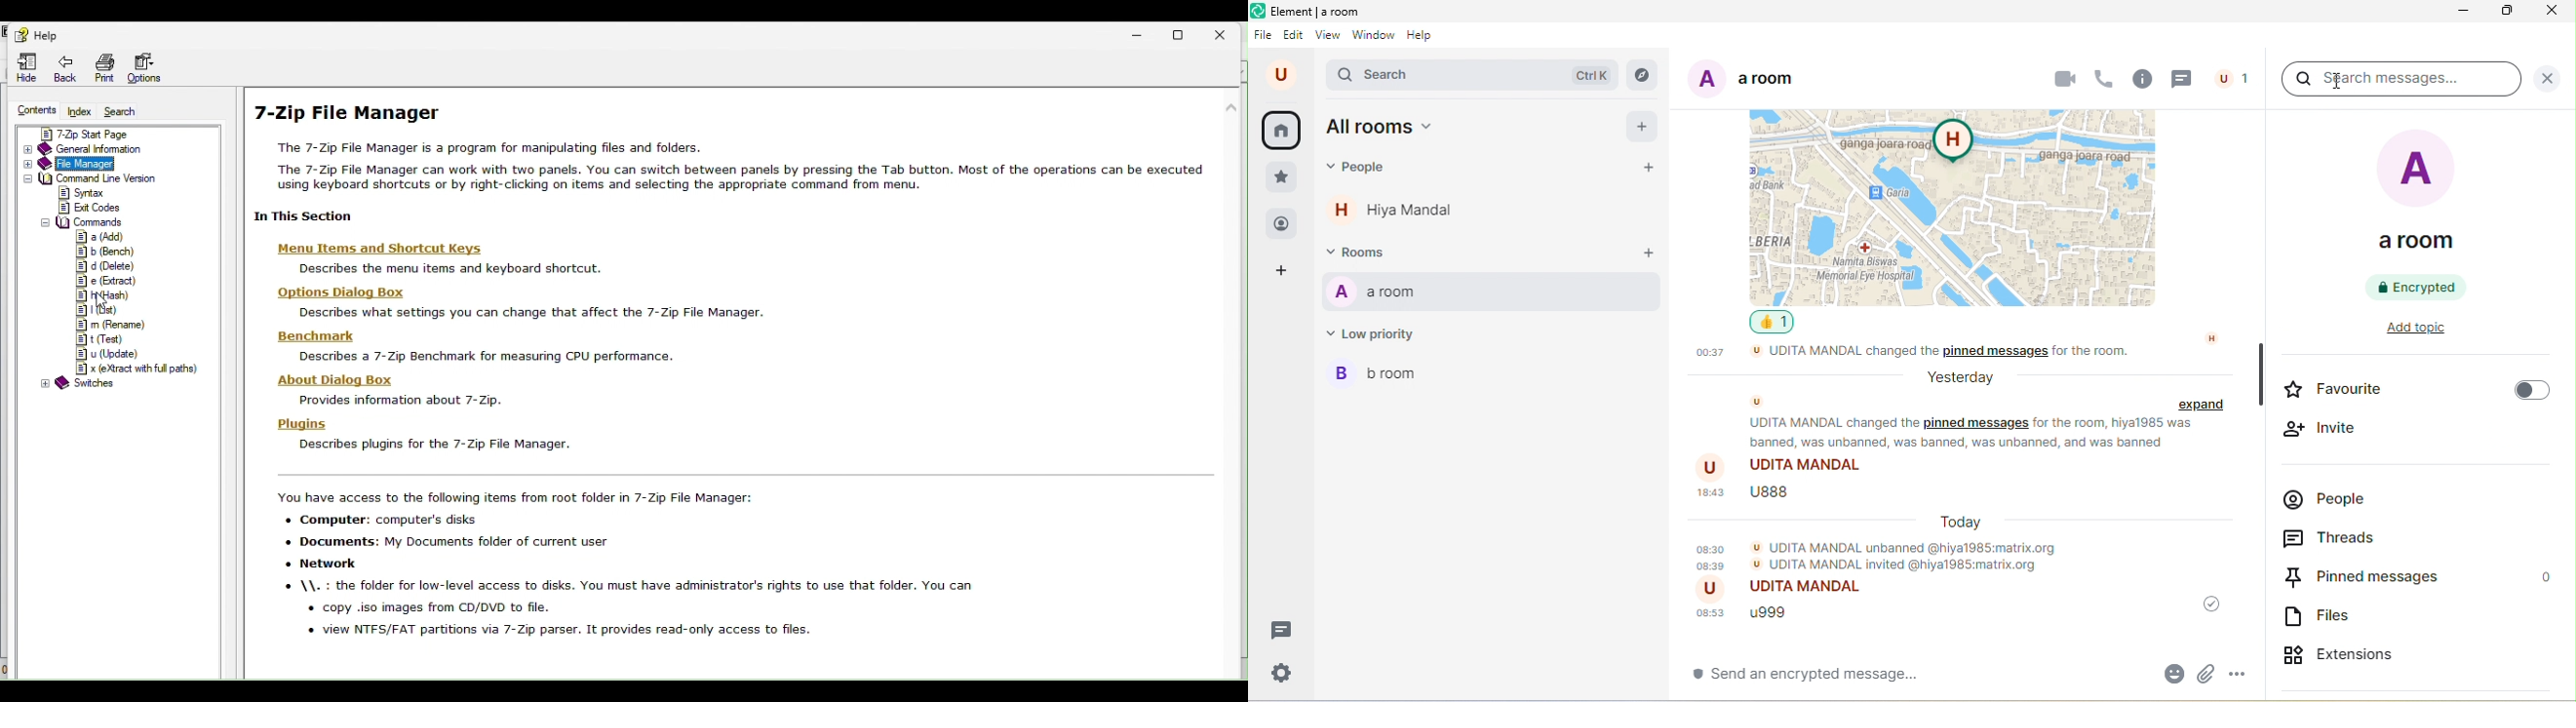  I want to click on quick settings, so click(1277, 673).